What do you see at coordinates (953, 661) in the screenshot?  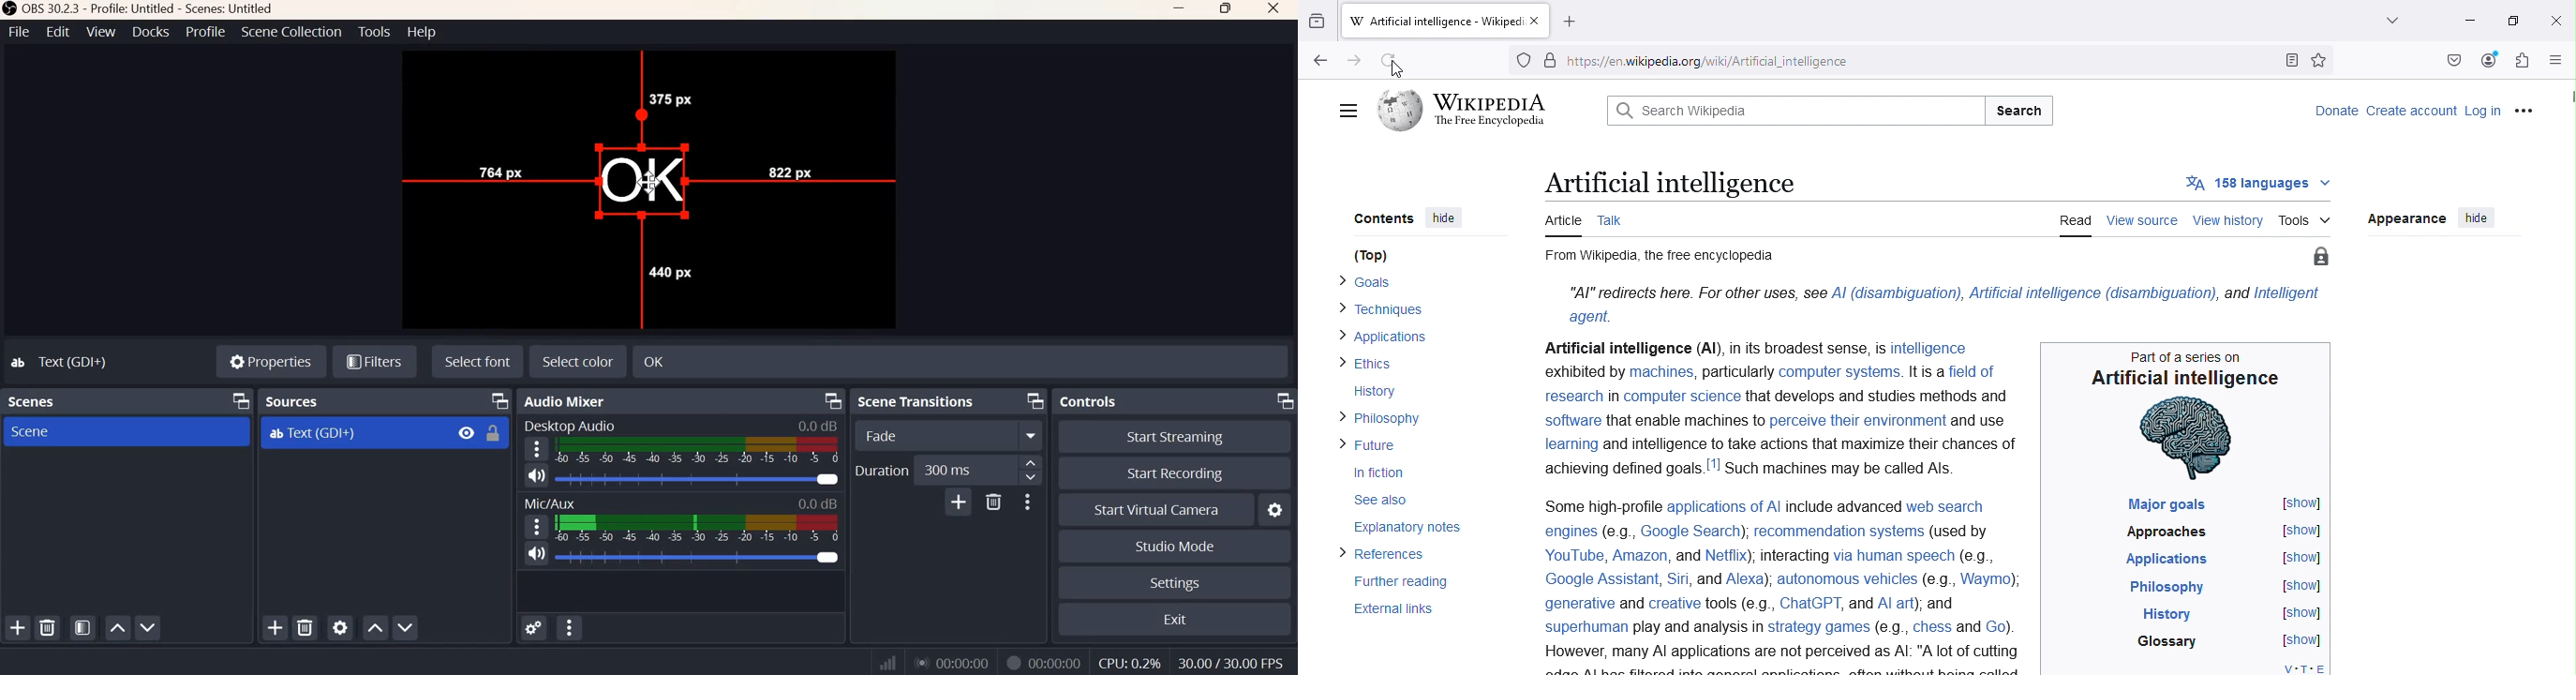 I see `Live Duration Timer` at bounding box center [953, 661].